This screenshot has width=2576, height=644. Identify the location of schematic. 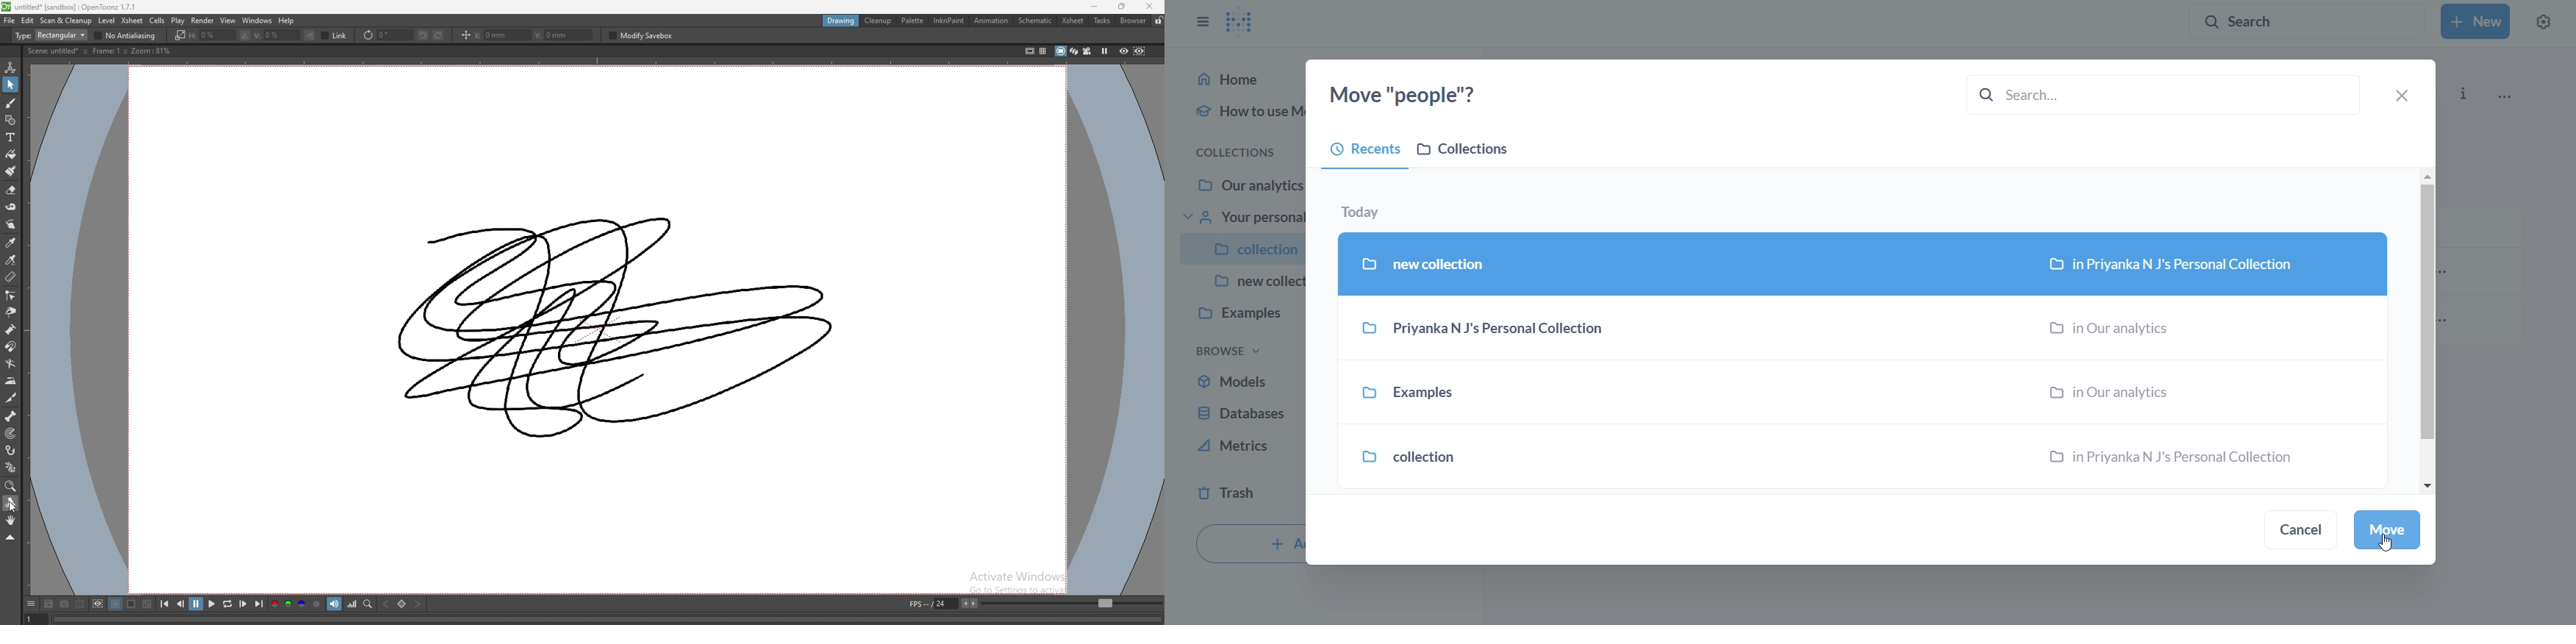
(1037, 20).